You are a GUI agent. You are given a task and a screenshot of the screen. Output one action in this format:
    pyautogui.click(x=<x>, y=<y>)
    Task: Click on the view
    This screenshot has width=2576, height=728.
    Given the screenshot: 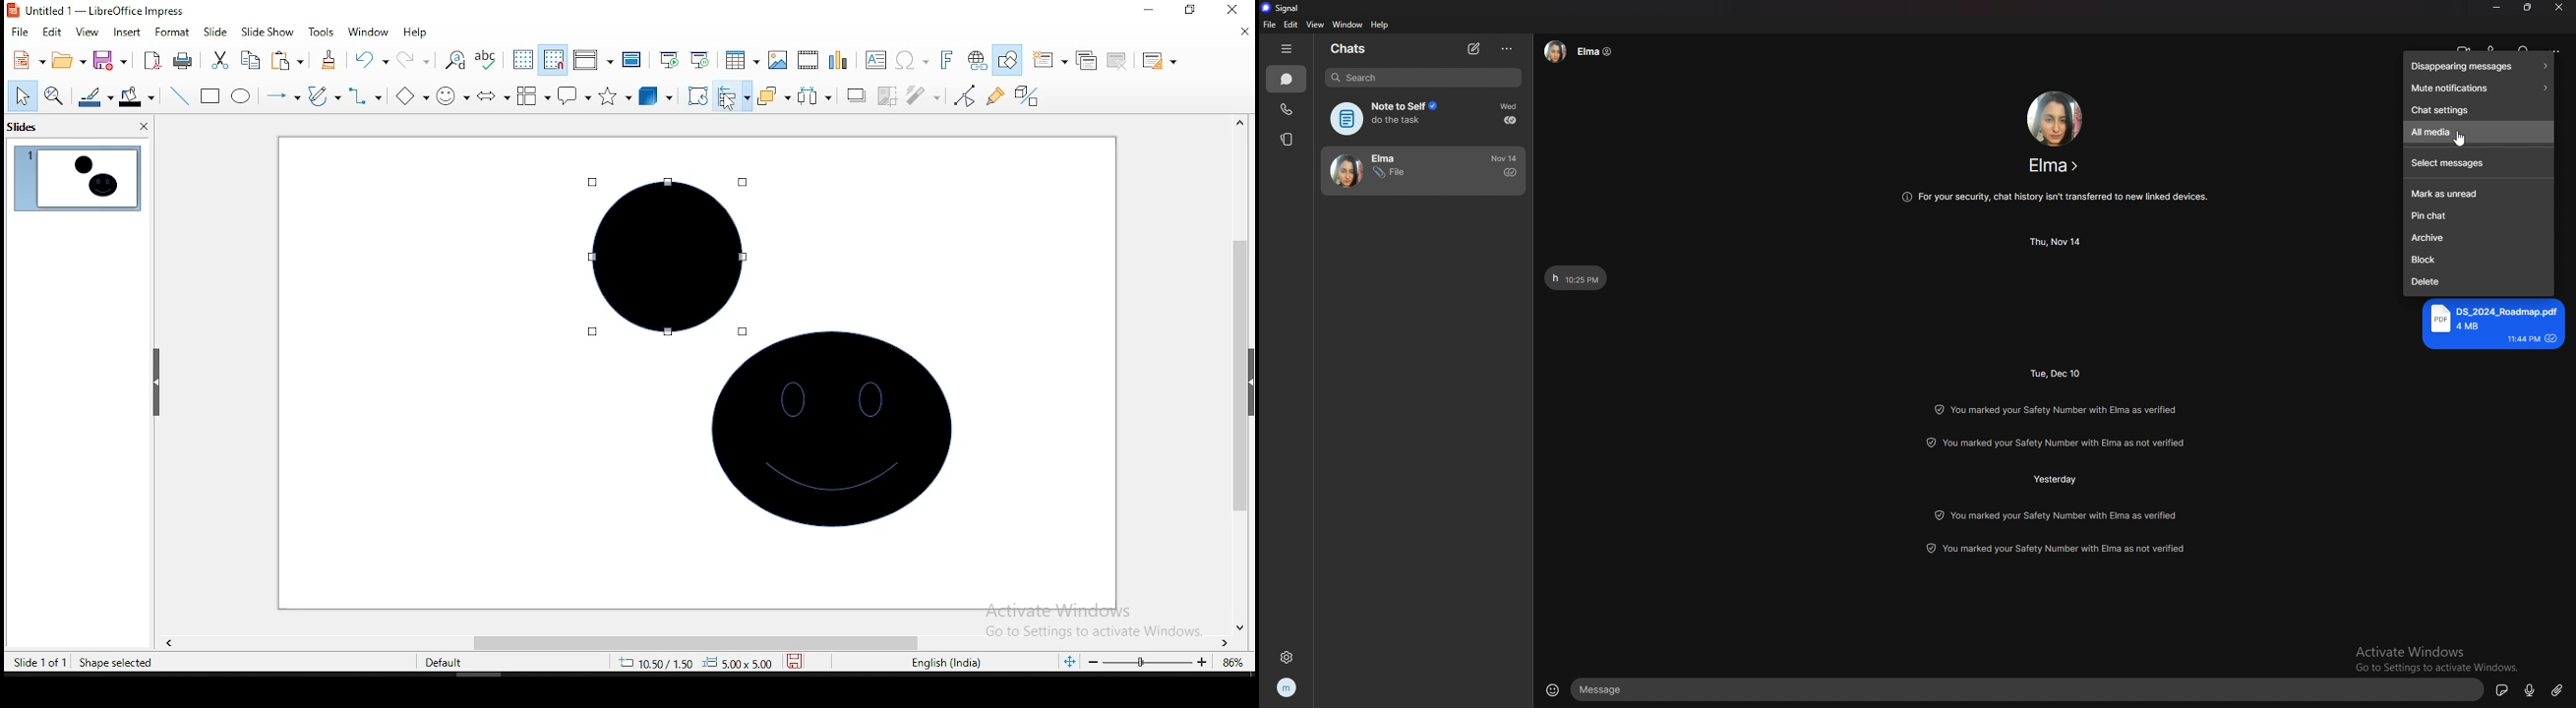 What is the action you would take?
    pyautogui.click(x=88, y=33)
    